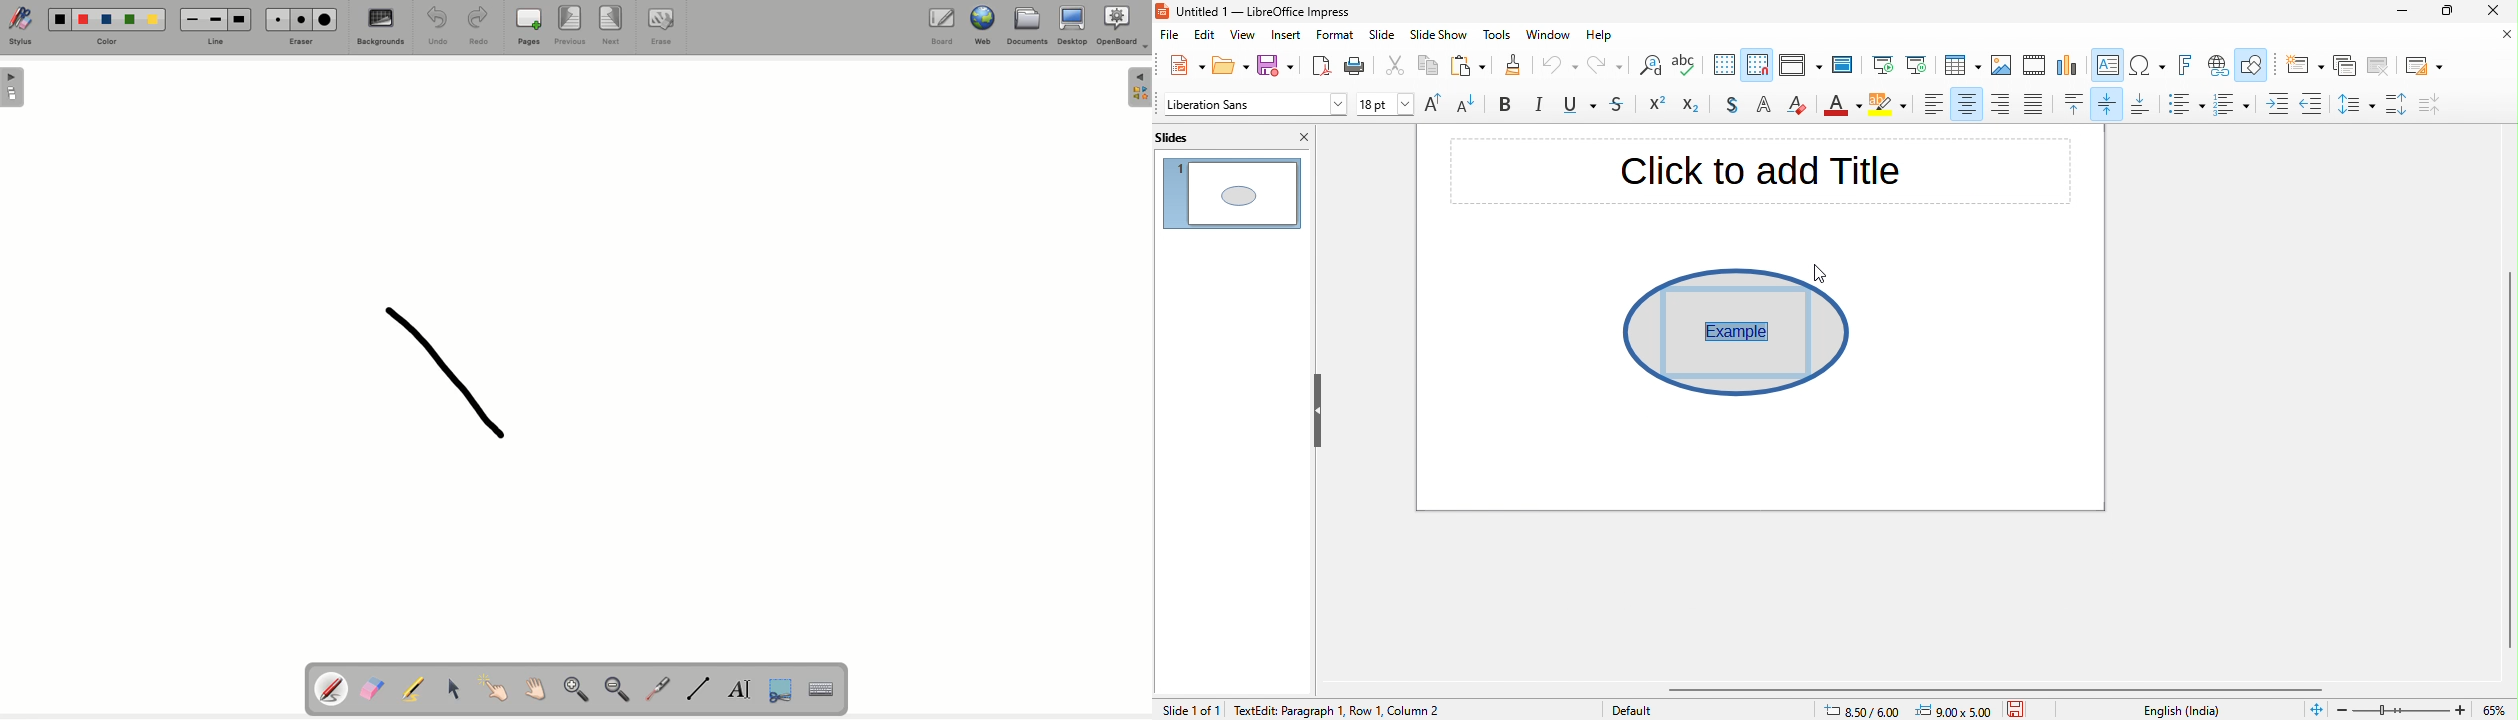 The width and height of the screenshot is (2520, 728). What do you see at coordinates (1799, 106) in the screenshot?
I see `clear direct formatting` at bounding box center [1799, 106].